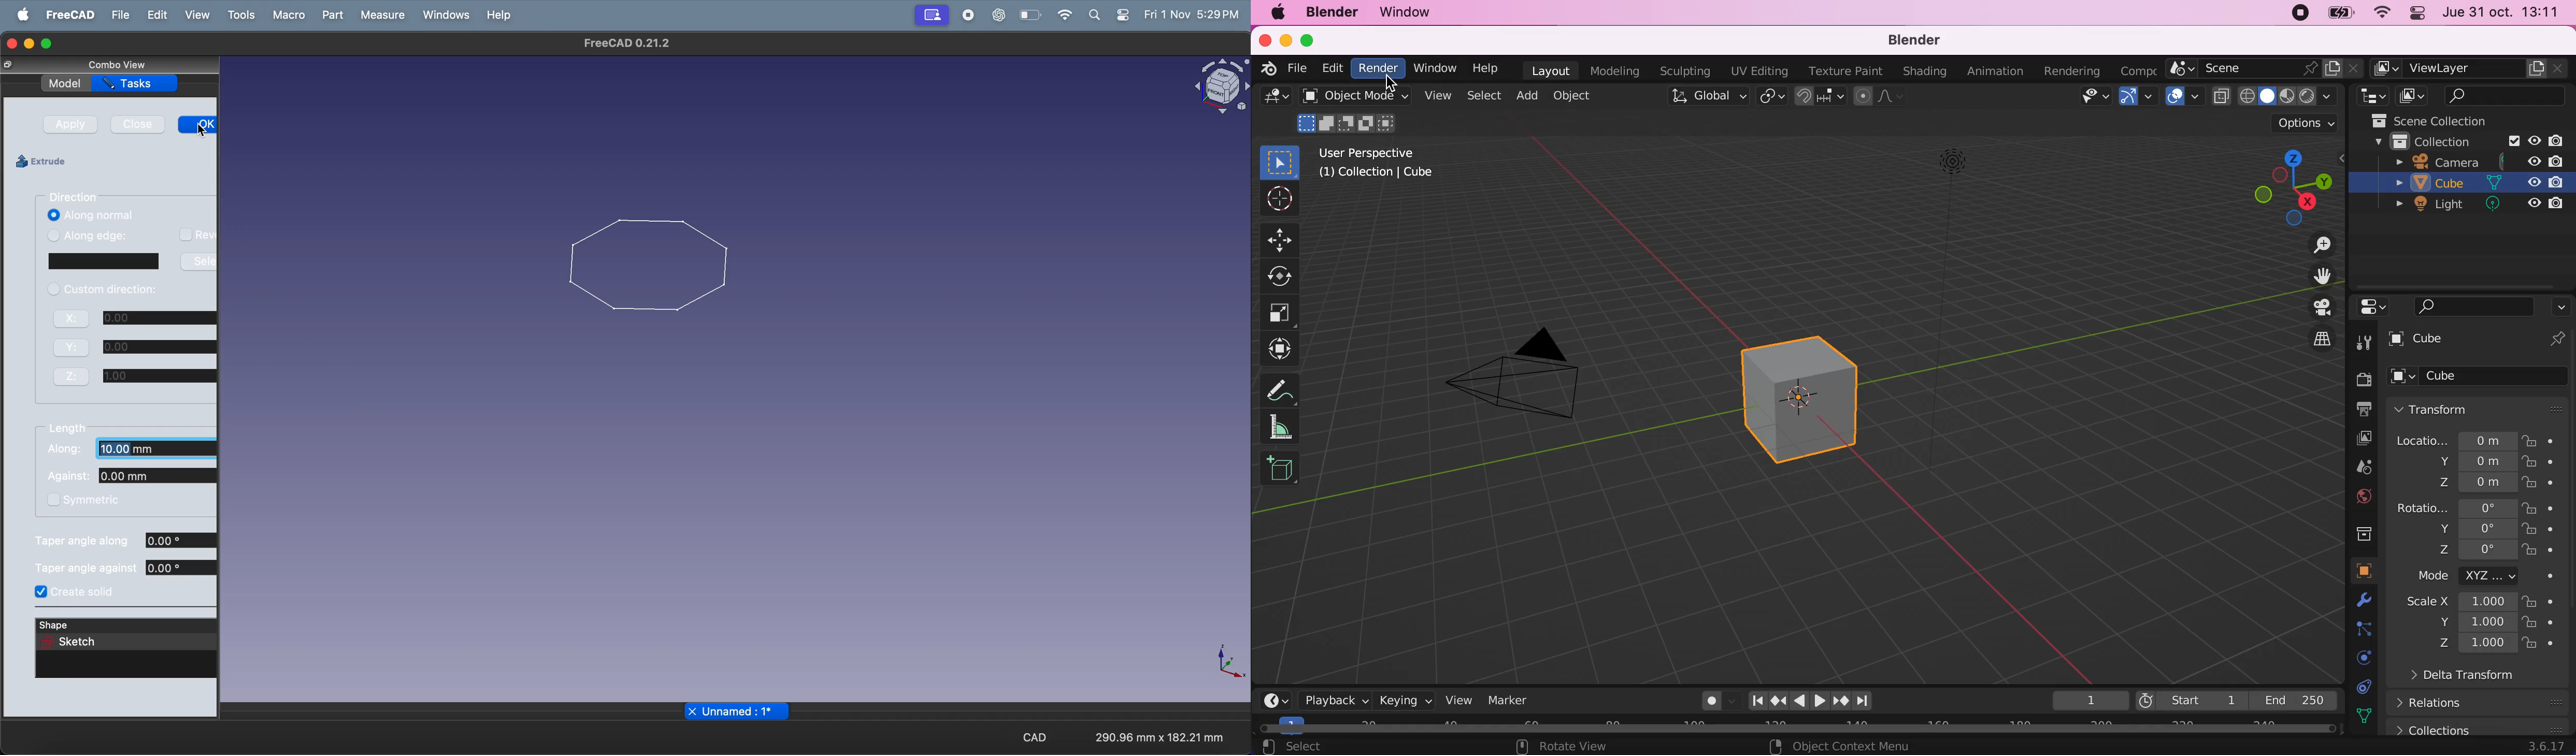  Describe the element at coordinates (204, 134) in the screenshot. I see `cursor` at that location.